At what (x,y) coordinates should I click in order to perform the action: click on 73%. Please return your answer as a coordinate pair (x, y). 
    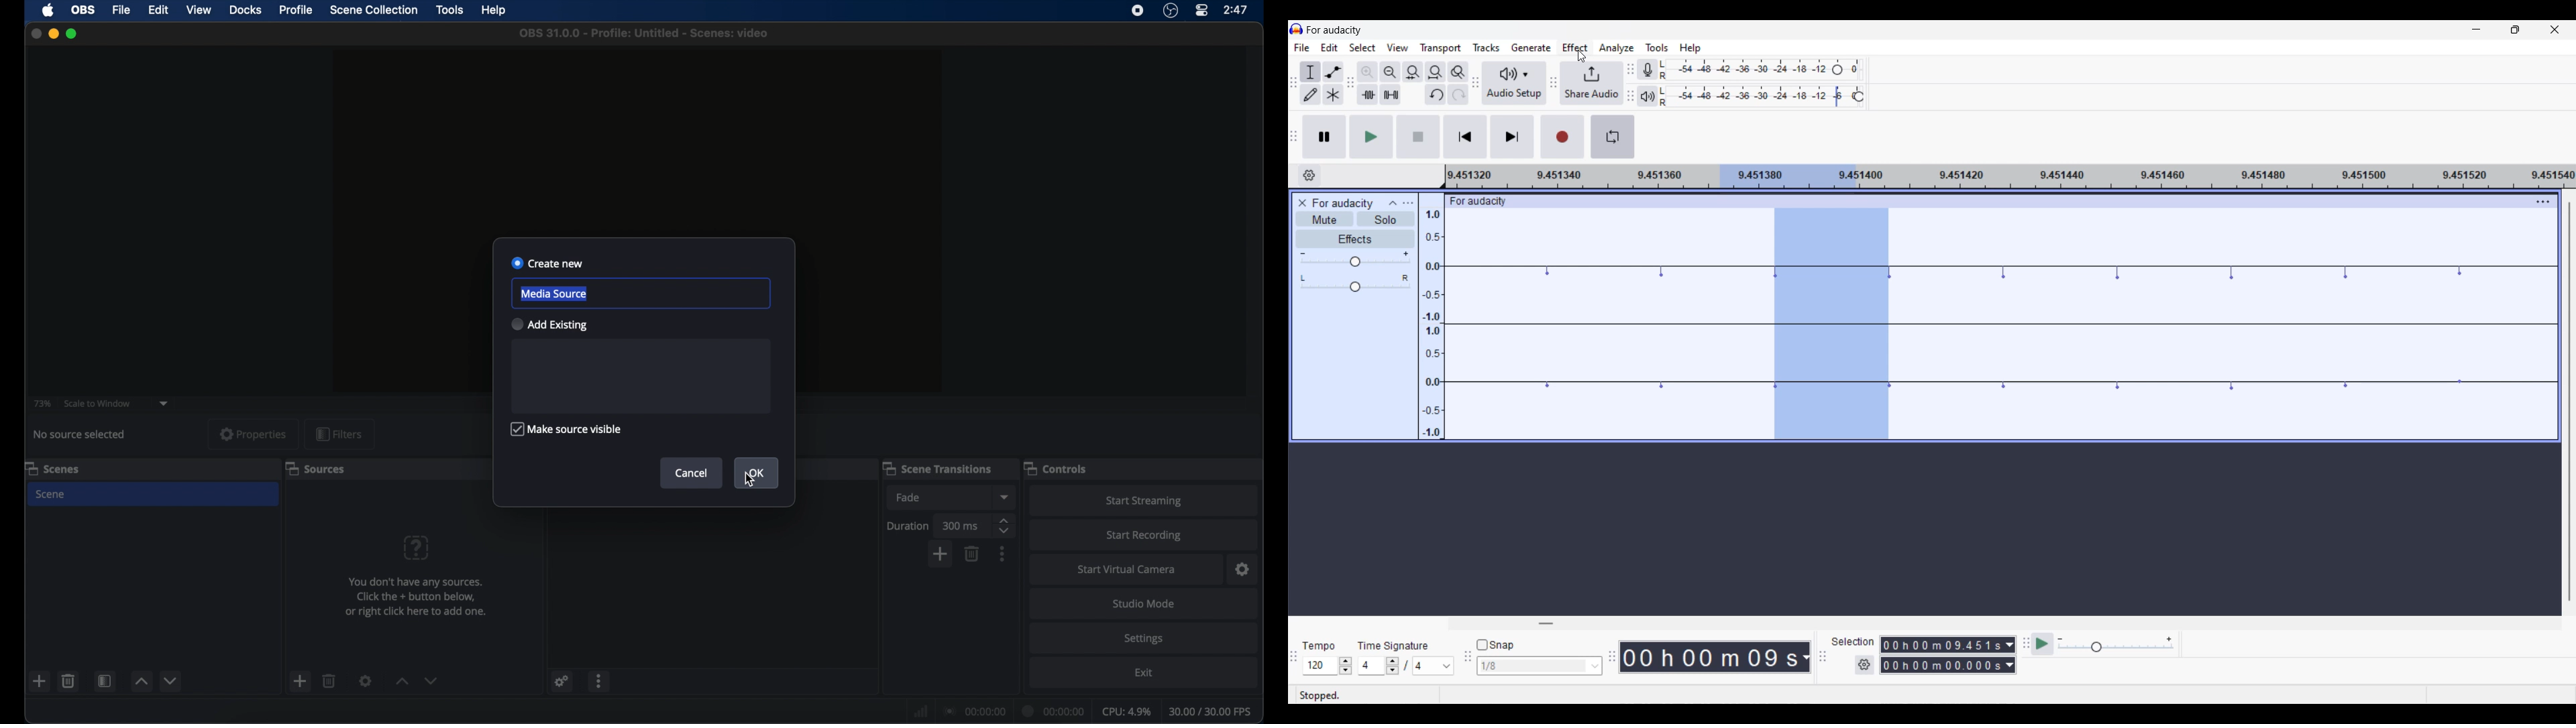
    Looking at the image, I should click on (43, 404).